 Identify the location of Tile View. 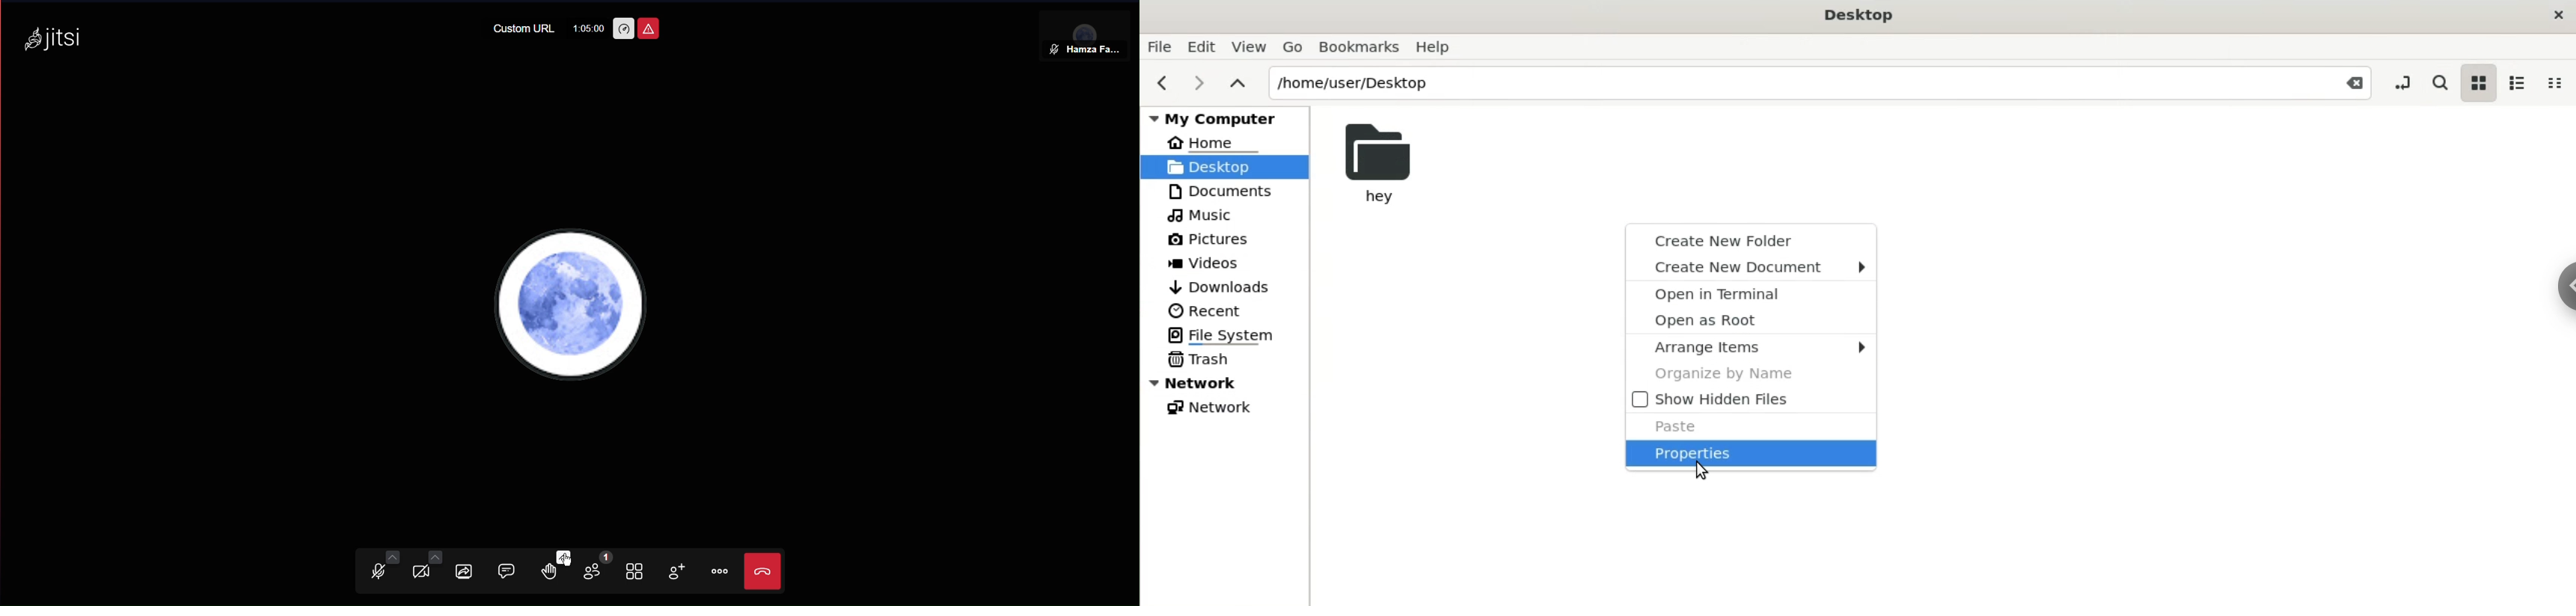
(638, 572).